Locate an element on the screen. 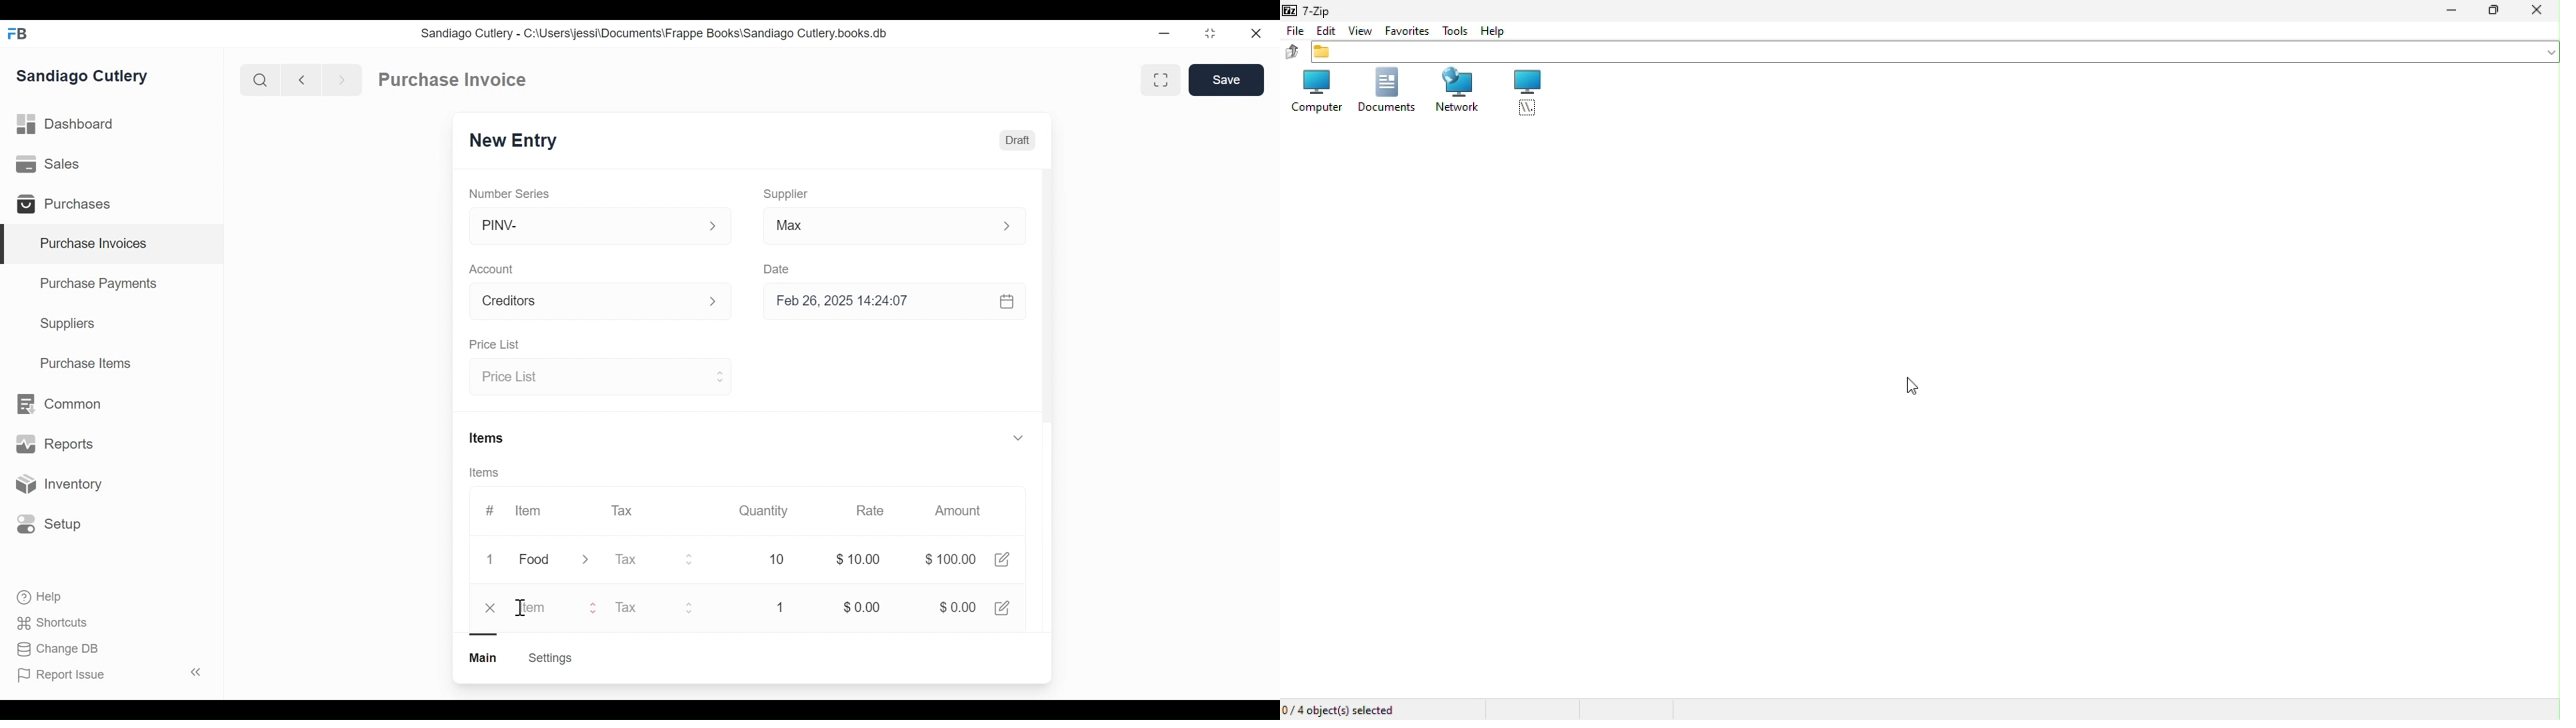 Image resolution: width=2576 pixels, height=728 pixels. $100.00 is located at coordinates (950, 559).